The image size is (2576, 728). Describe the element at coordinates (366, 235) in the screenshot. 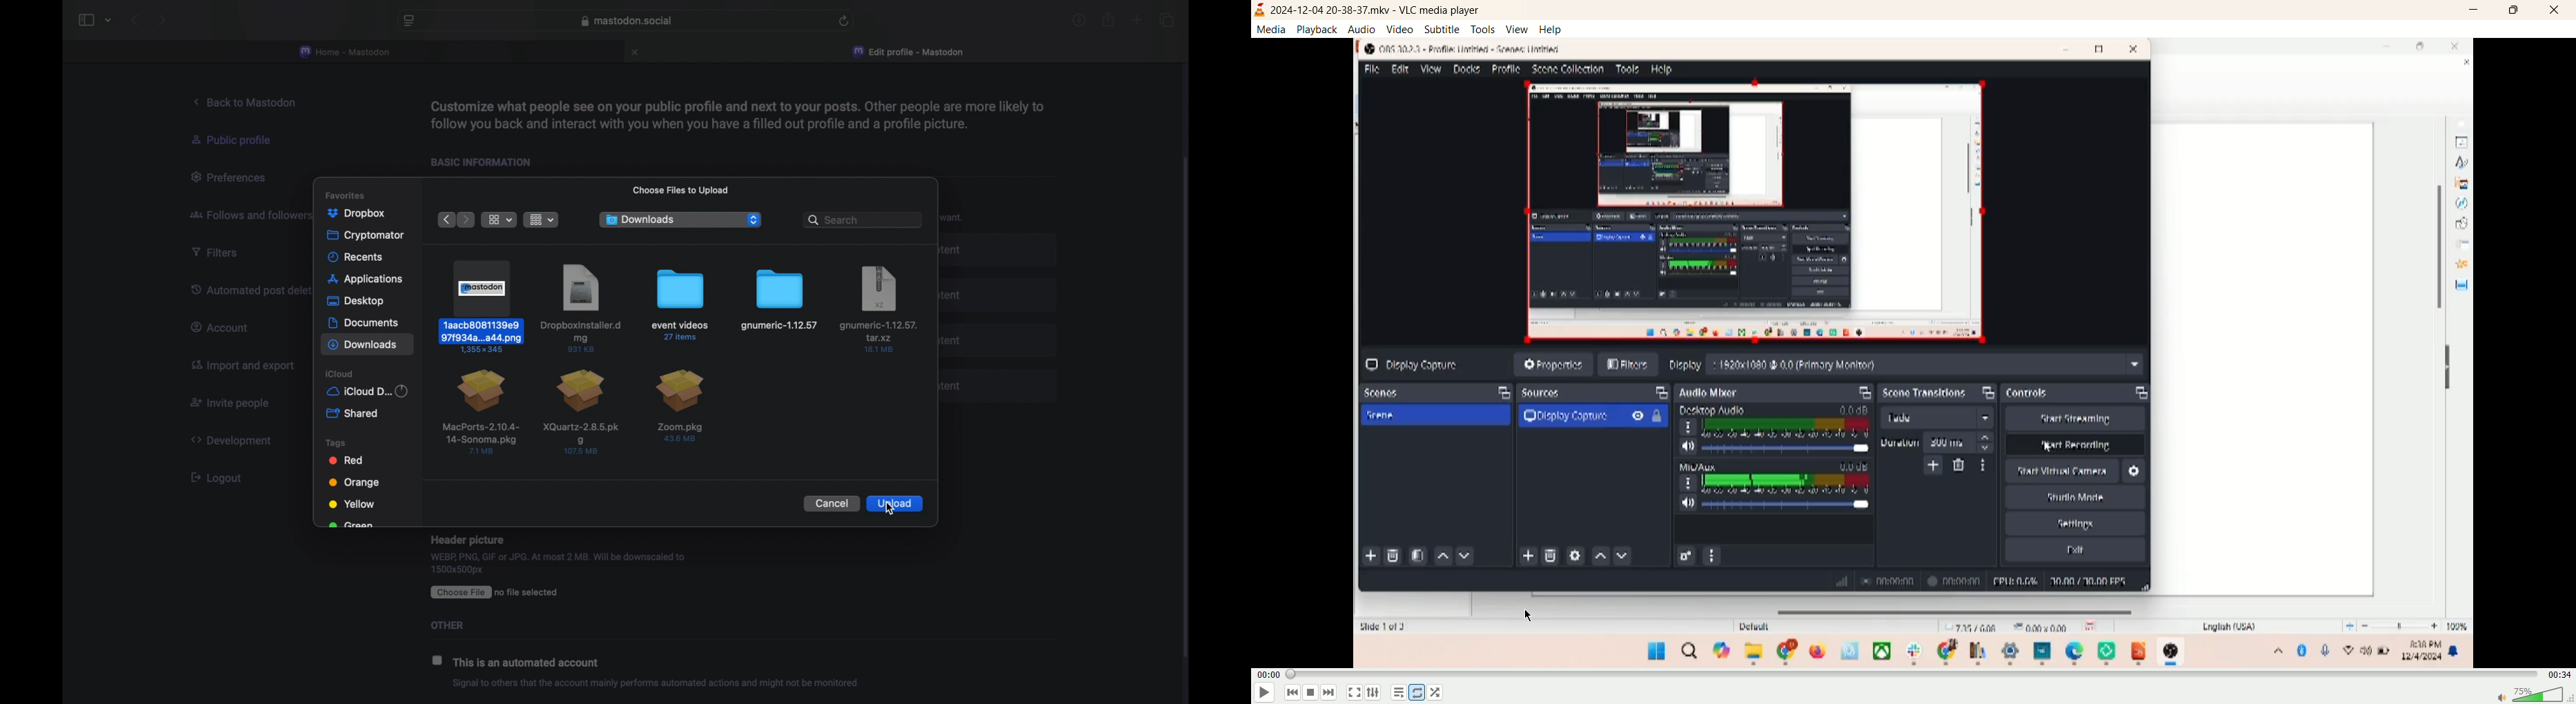

I see `cryptomator` at that location.